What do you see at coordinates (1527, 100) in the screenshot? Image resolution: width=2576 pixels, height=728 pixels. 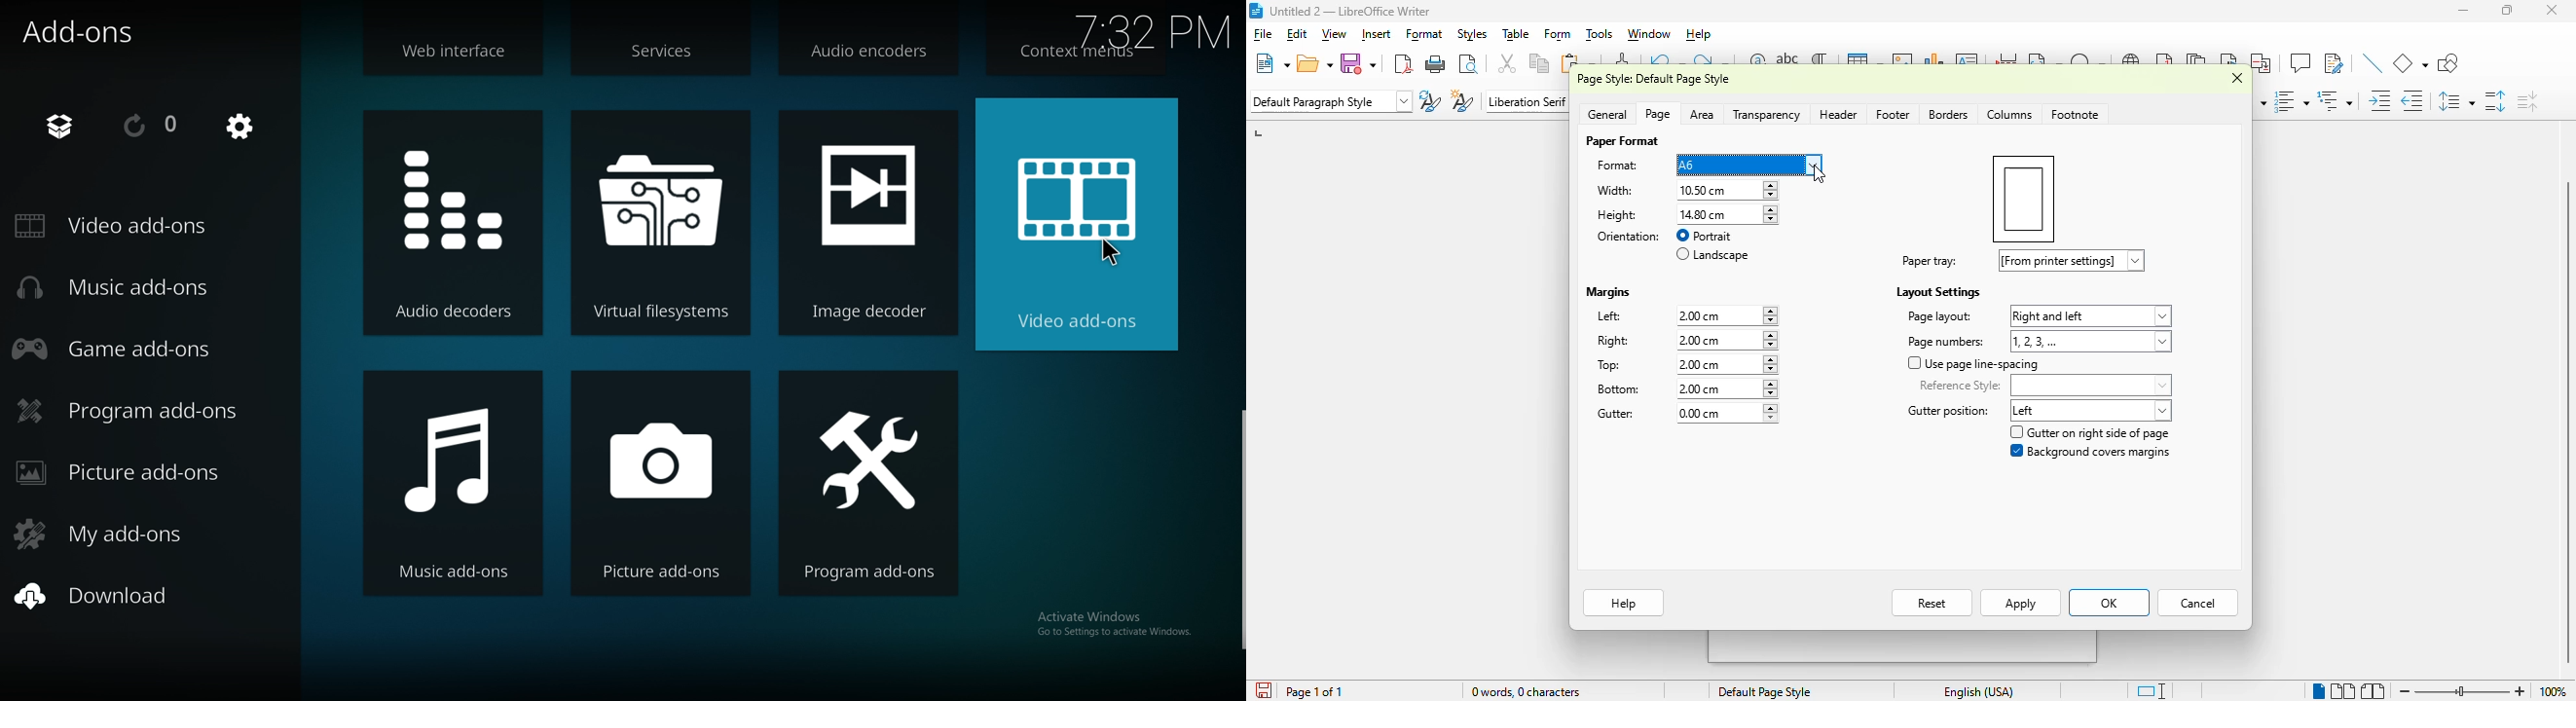 I see `font name` at bounding box center [1527, 100].